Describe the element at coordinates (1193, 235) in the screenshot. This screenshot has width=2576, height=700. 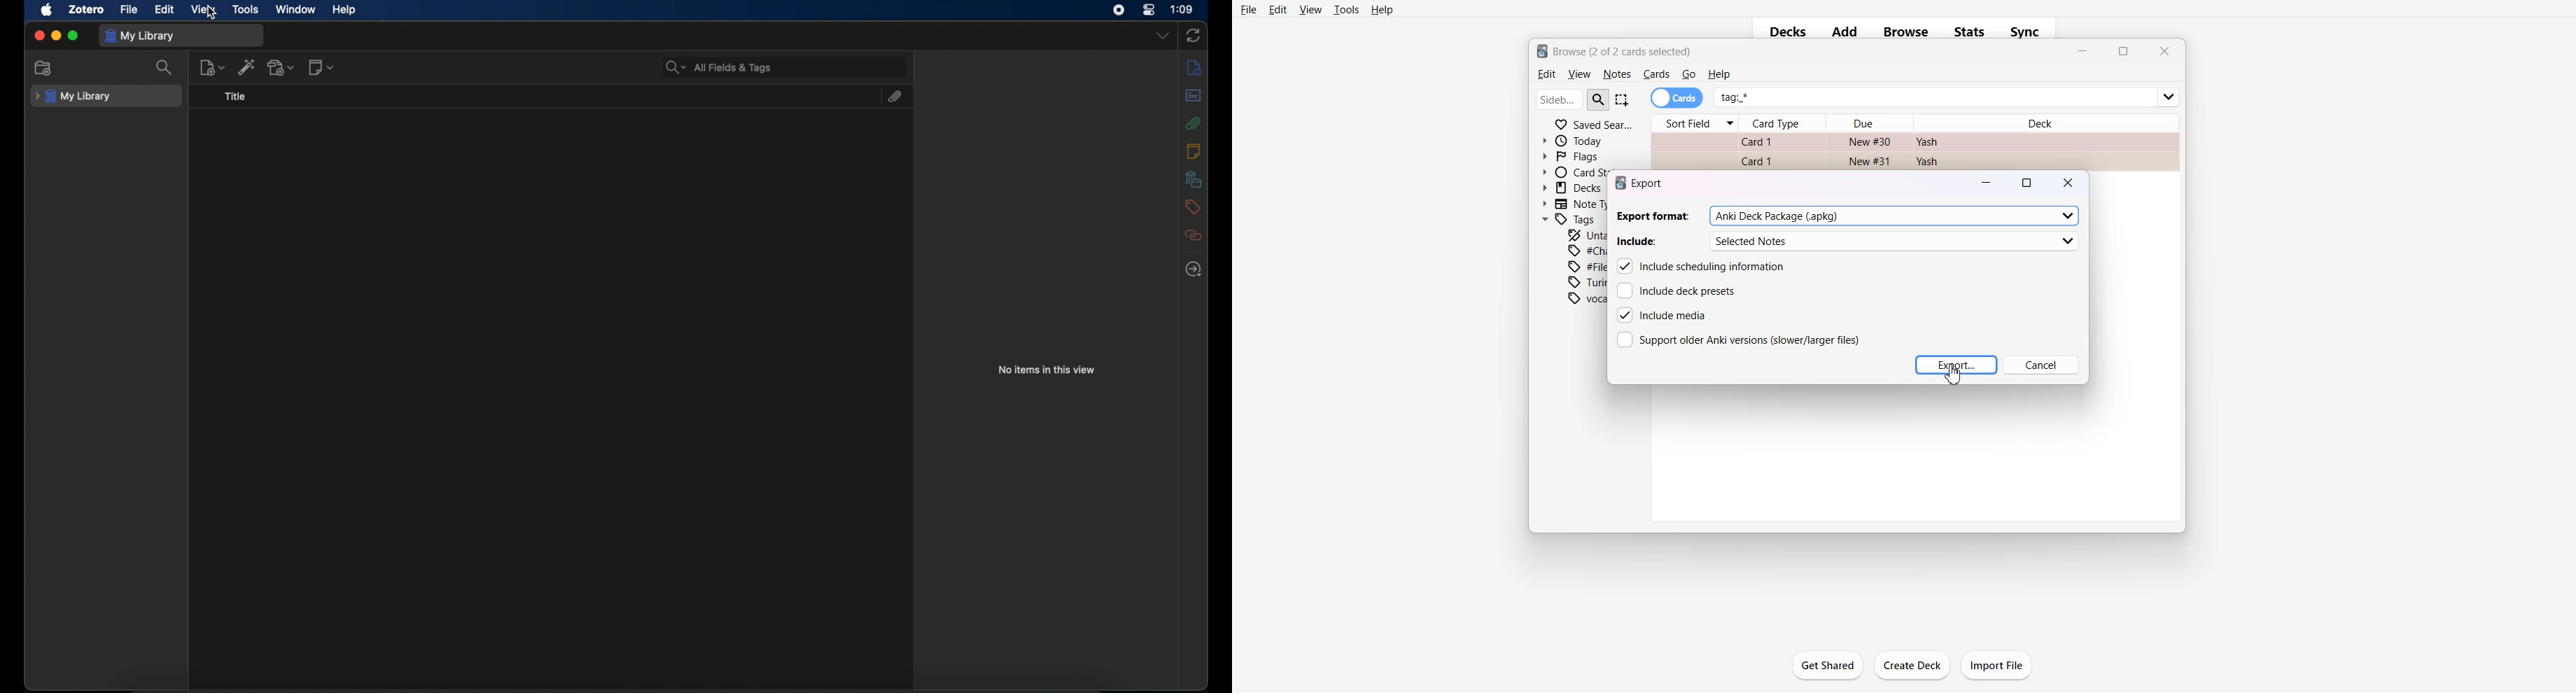
I see `related` at that location.